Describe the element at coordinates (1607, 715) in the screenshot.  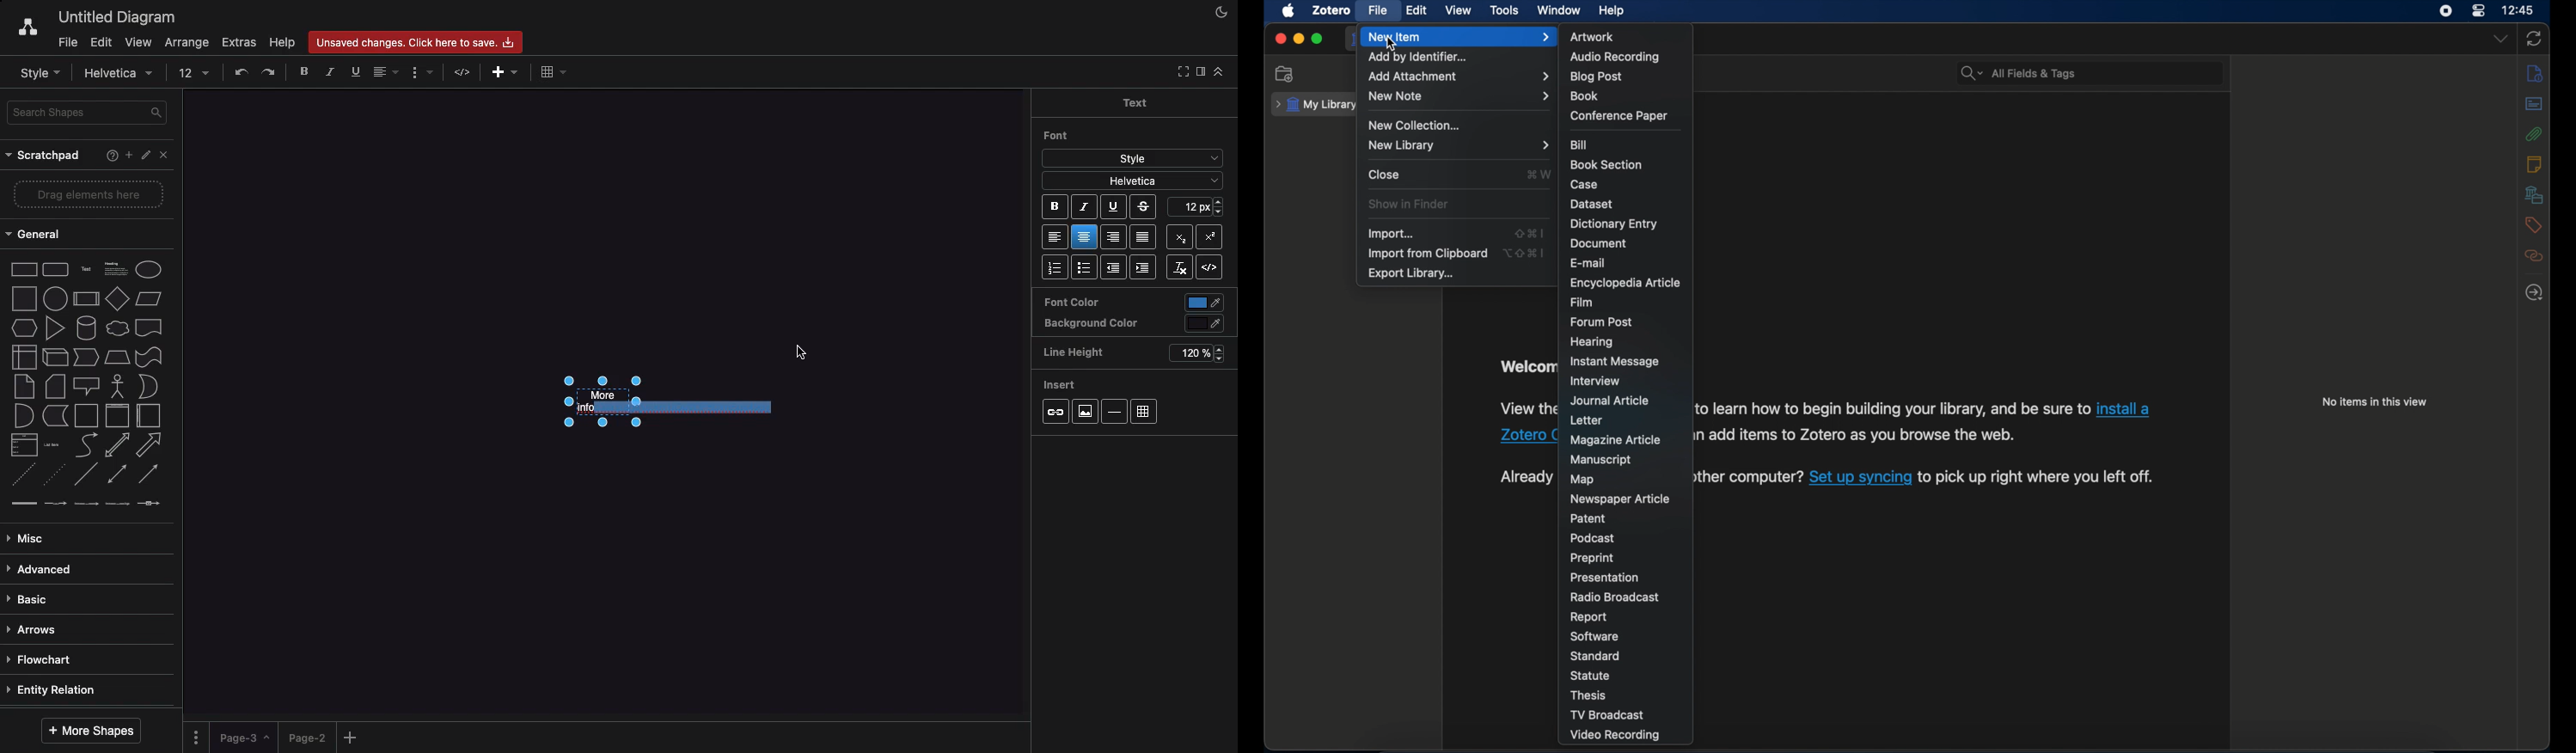
I see `tv broadcast` at that location.